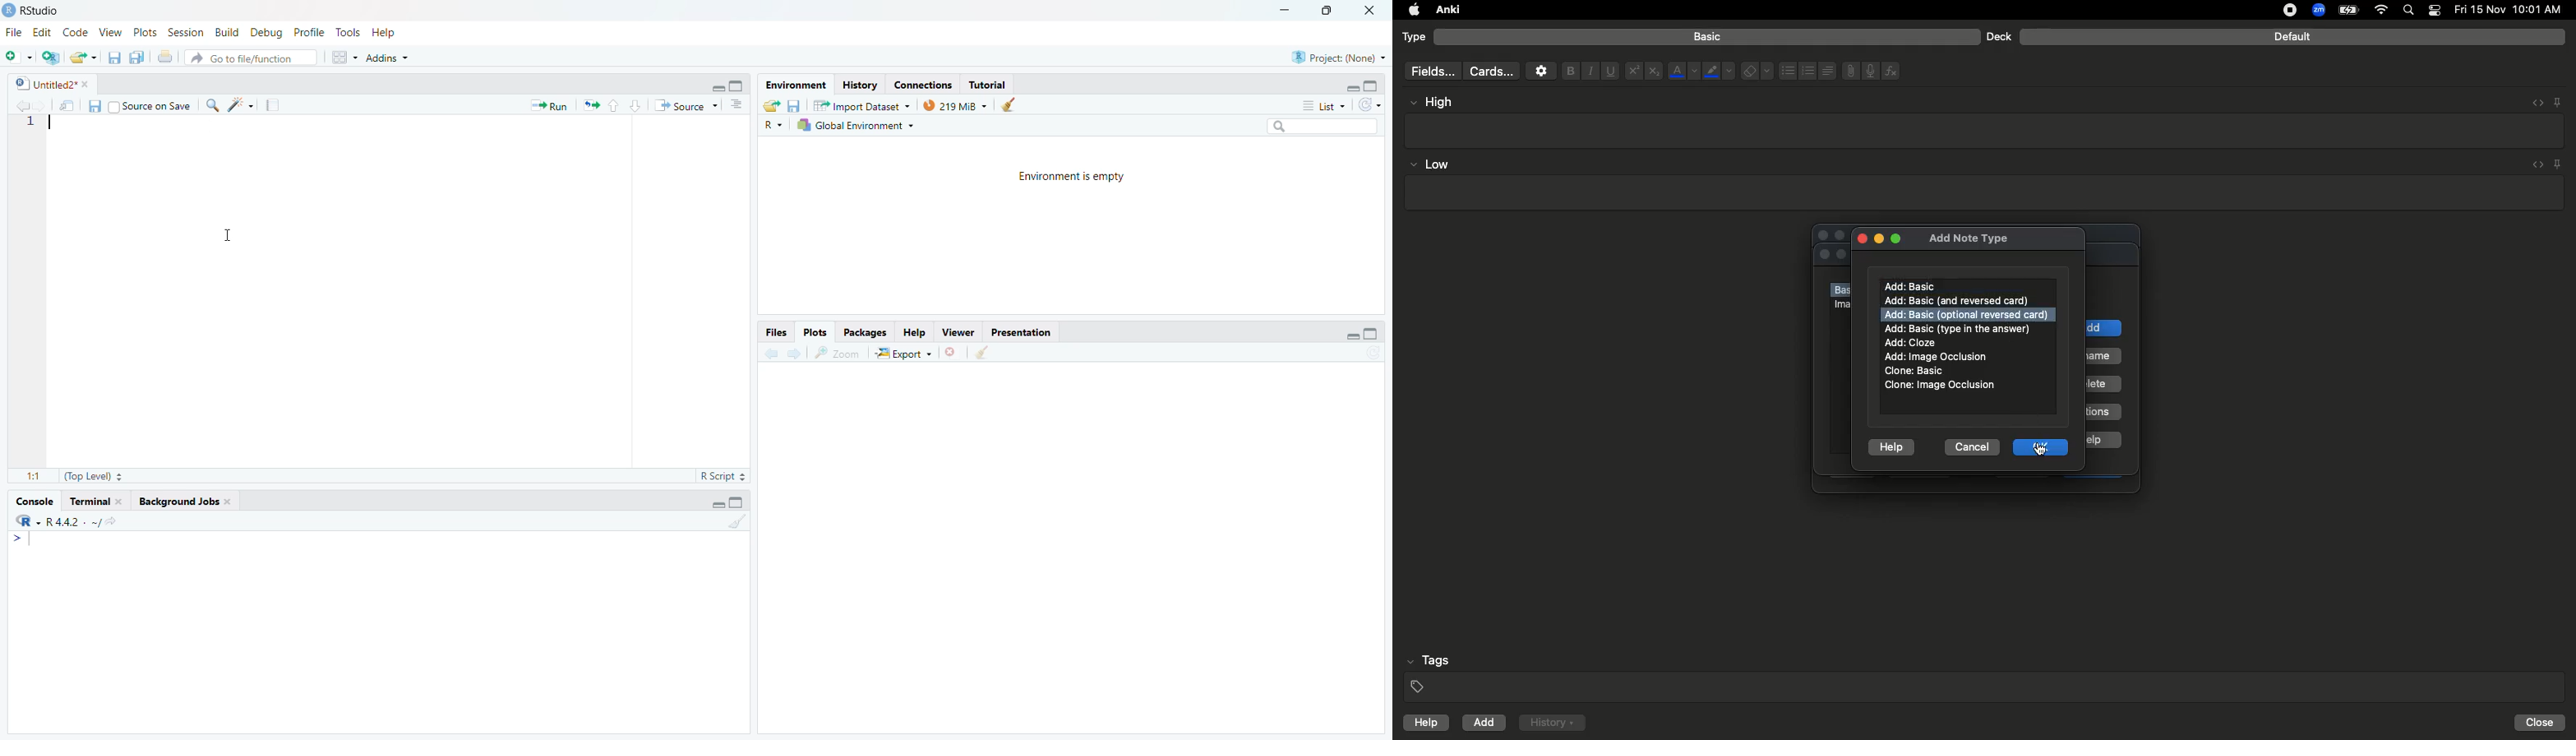 This screenshot has width=2576, height=756. I want to click on Close basic, so click(1913, 371).